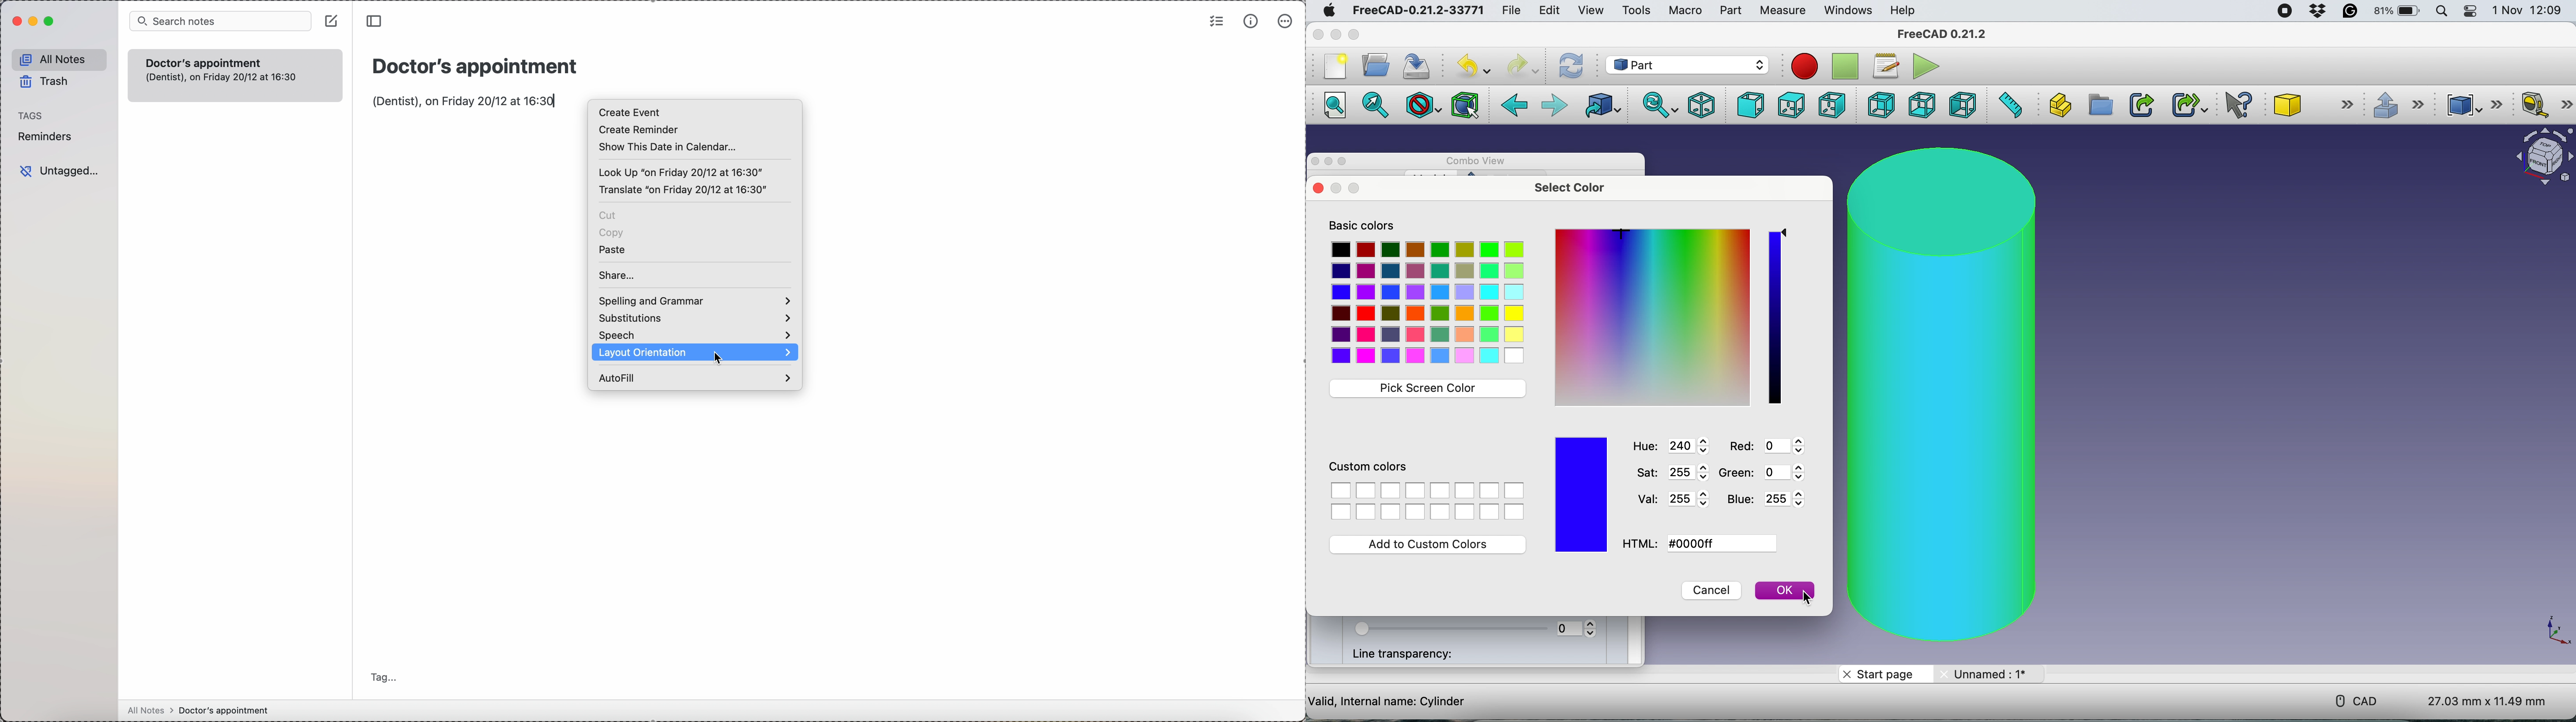 This screenshot has height=728, width=2576. I want to click on create part, so click(2058, 105).